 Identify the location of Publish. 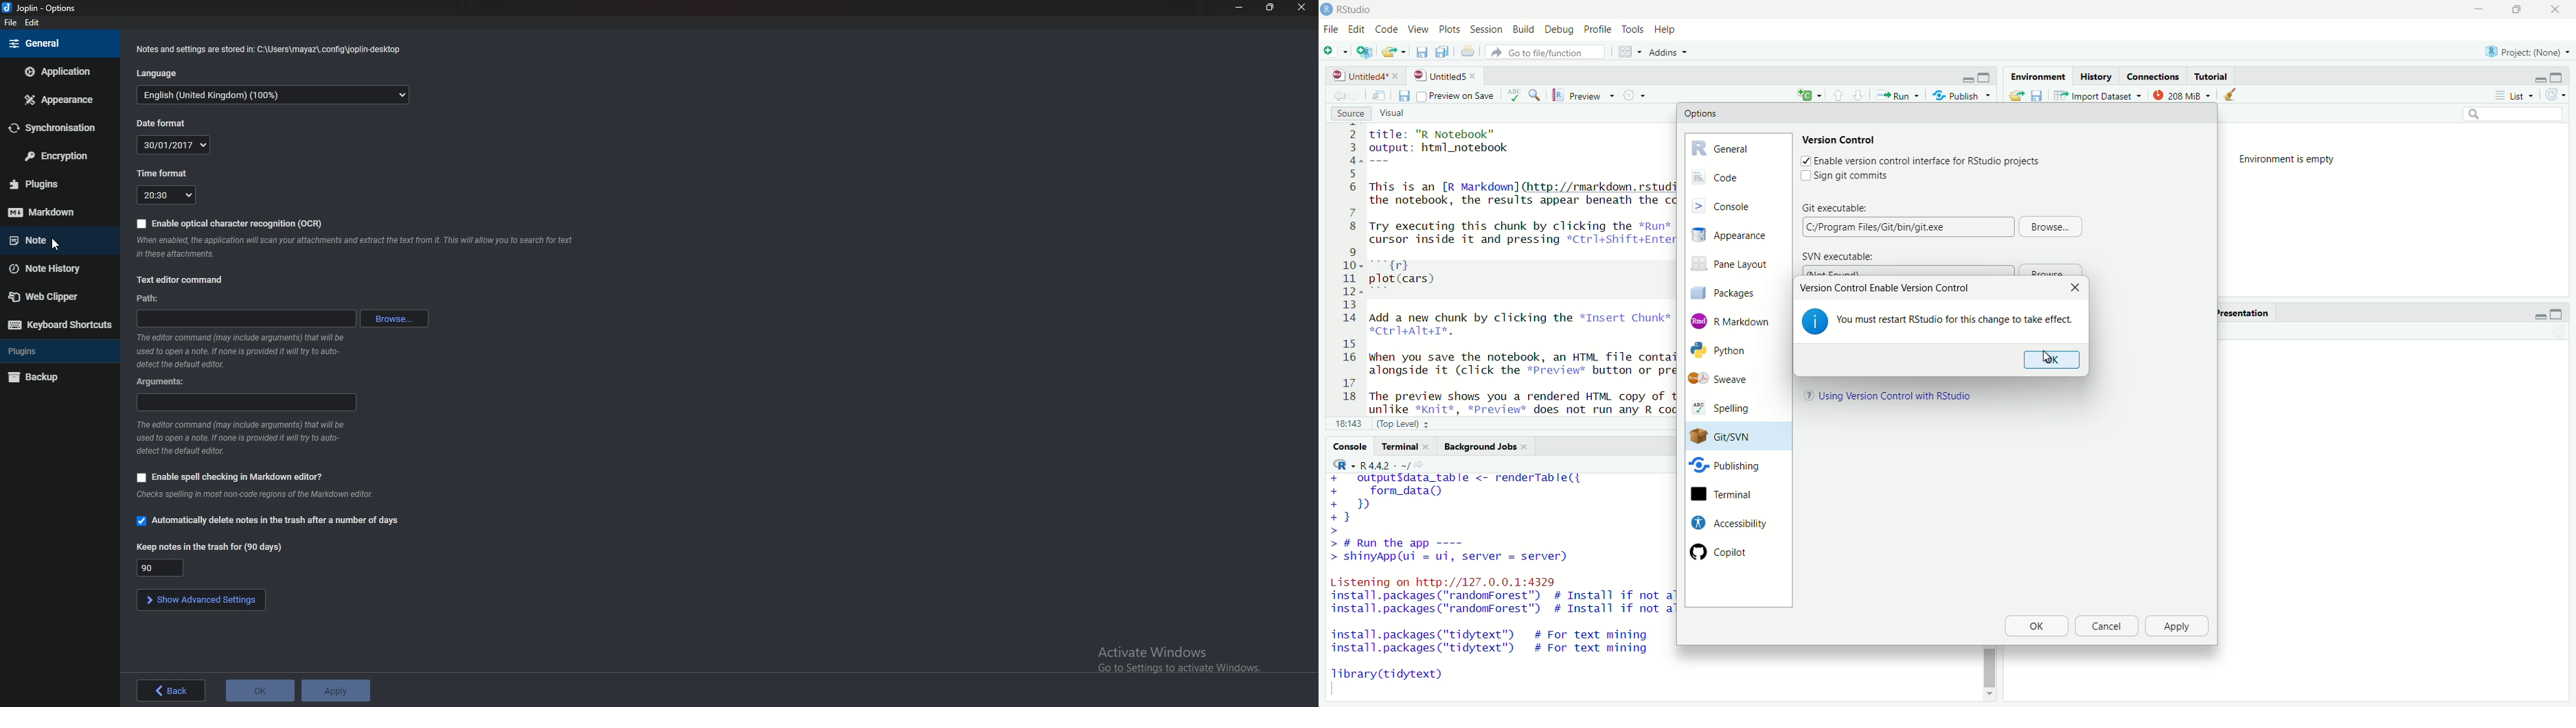
(1962, 94).